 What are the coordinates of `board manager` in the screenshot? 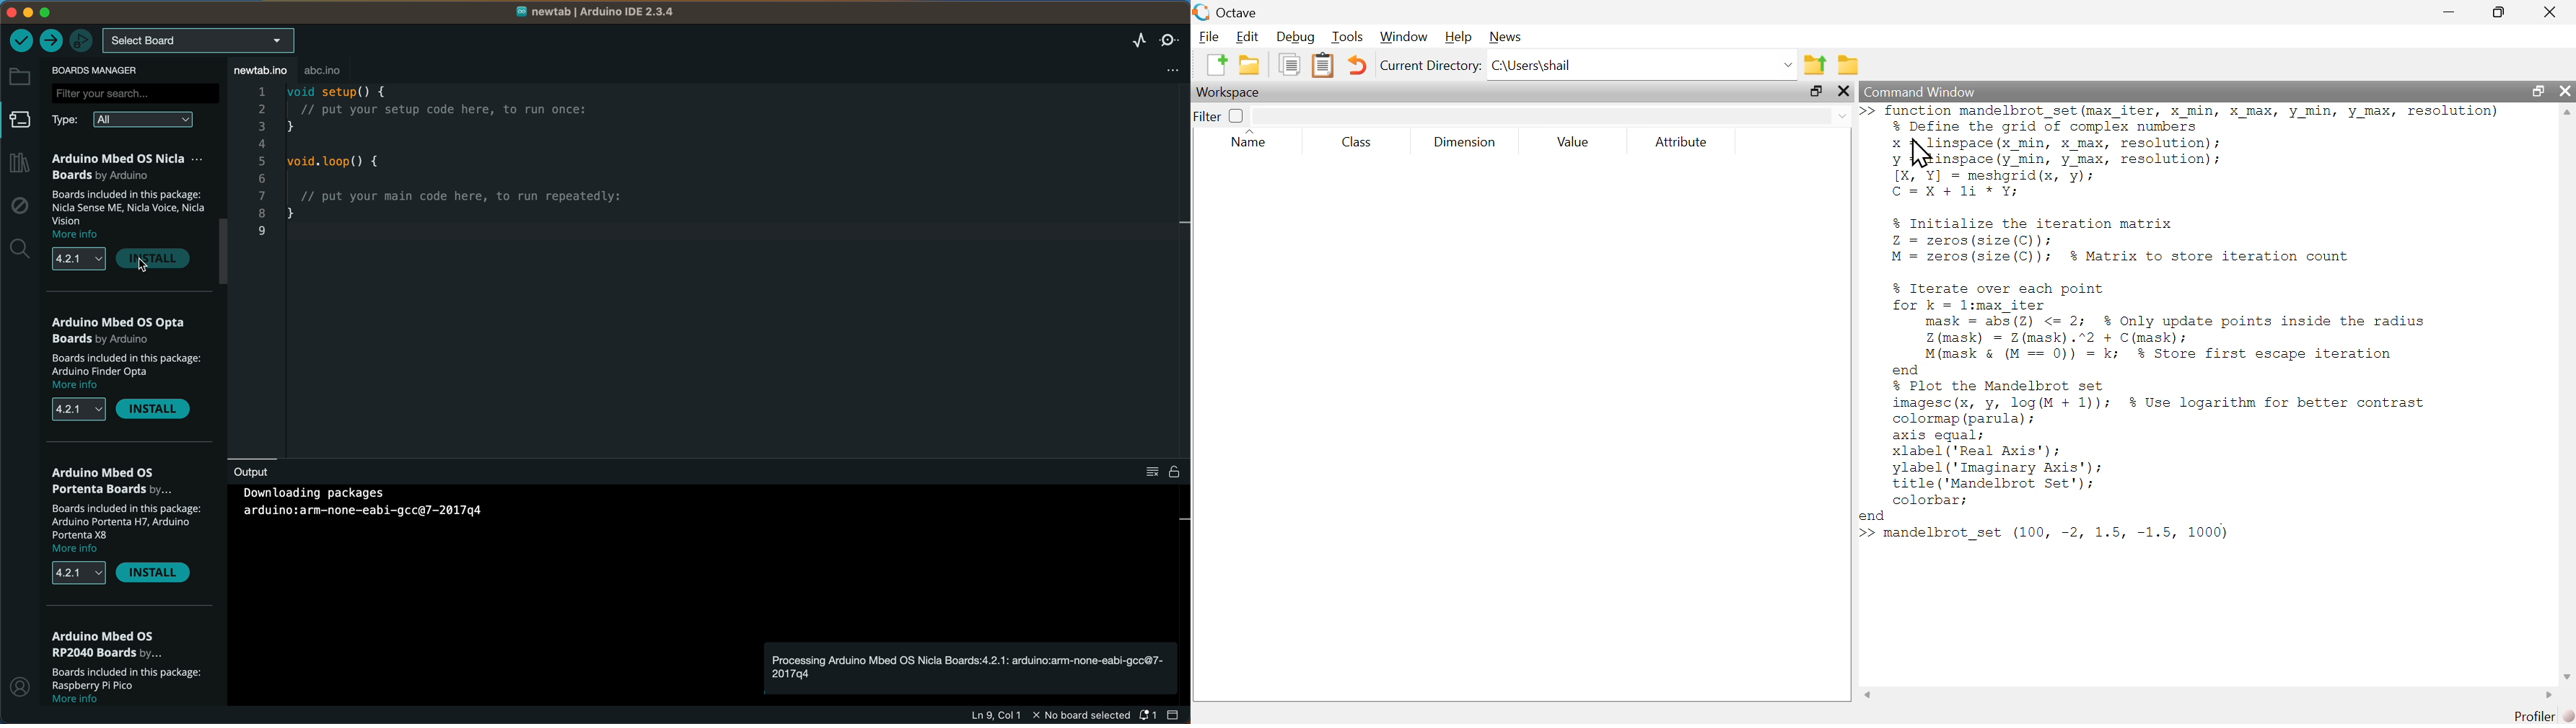 It's located at (20, 124).